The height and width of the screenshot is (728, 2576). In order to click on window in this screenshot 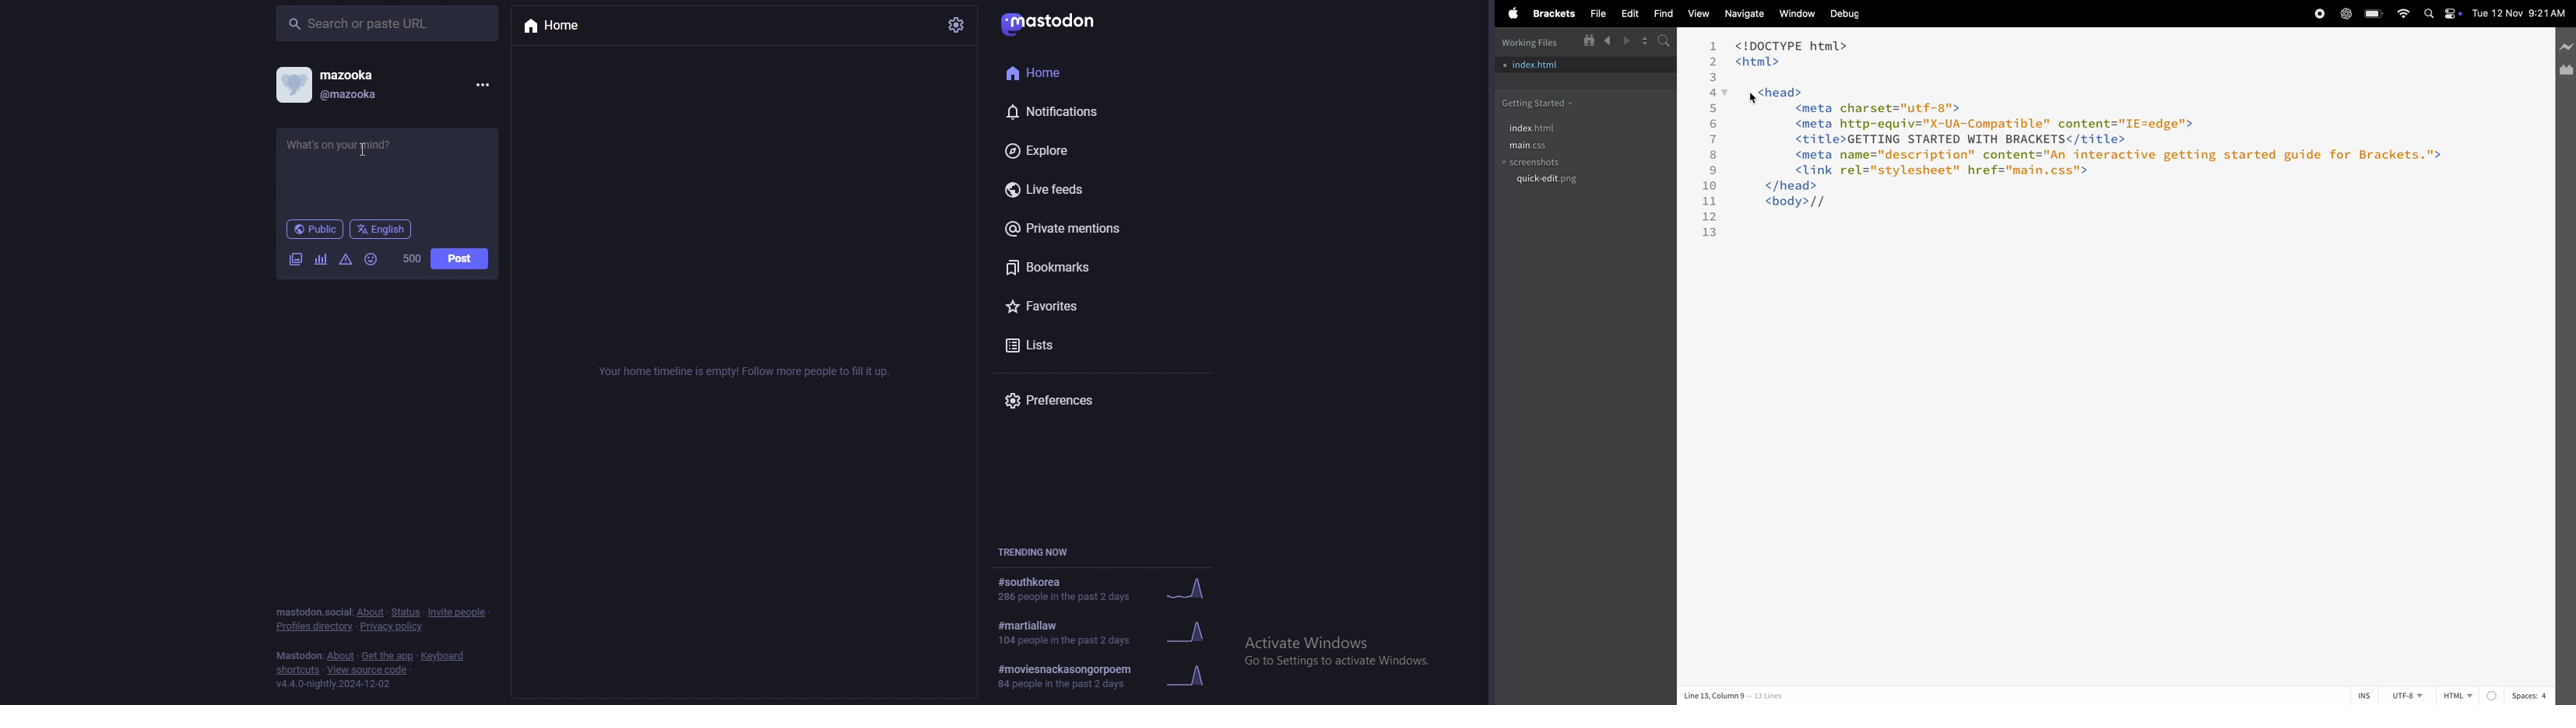, I will do `click(1796, 13)`.